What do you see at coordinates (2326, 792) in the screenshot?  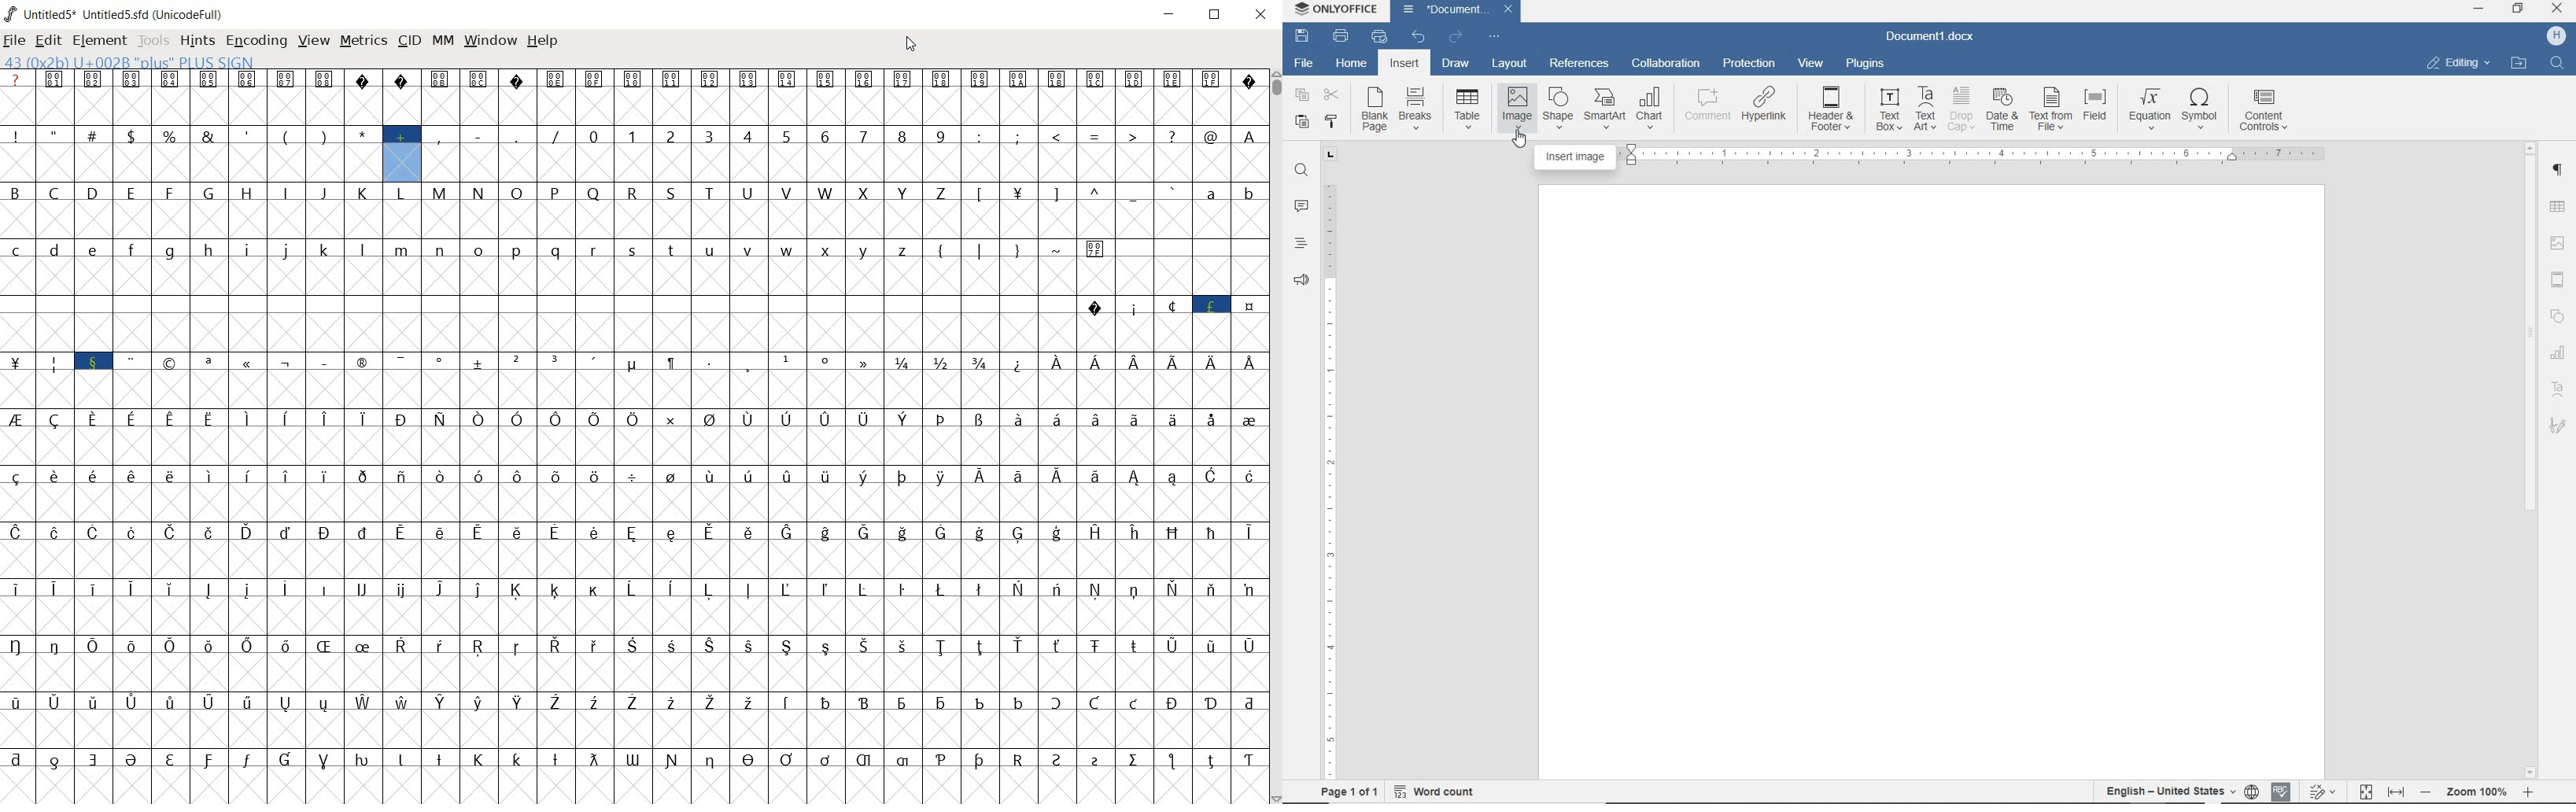 I see `track changes` at bounding box center [2326, 792].